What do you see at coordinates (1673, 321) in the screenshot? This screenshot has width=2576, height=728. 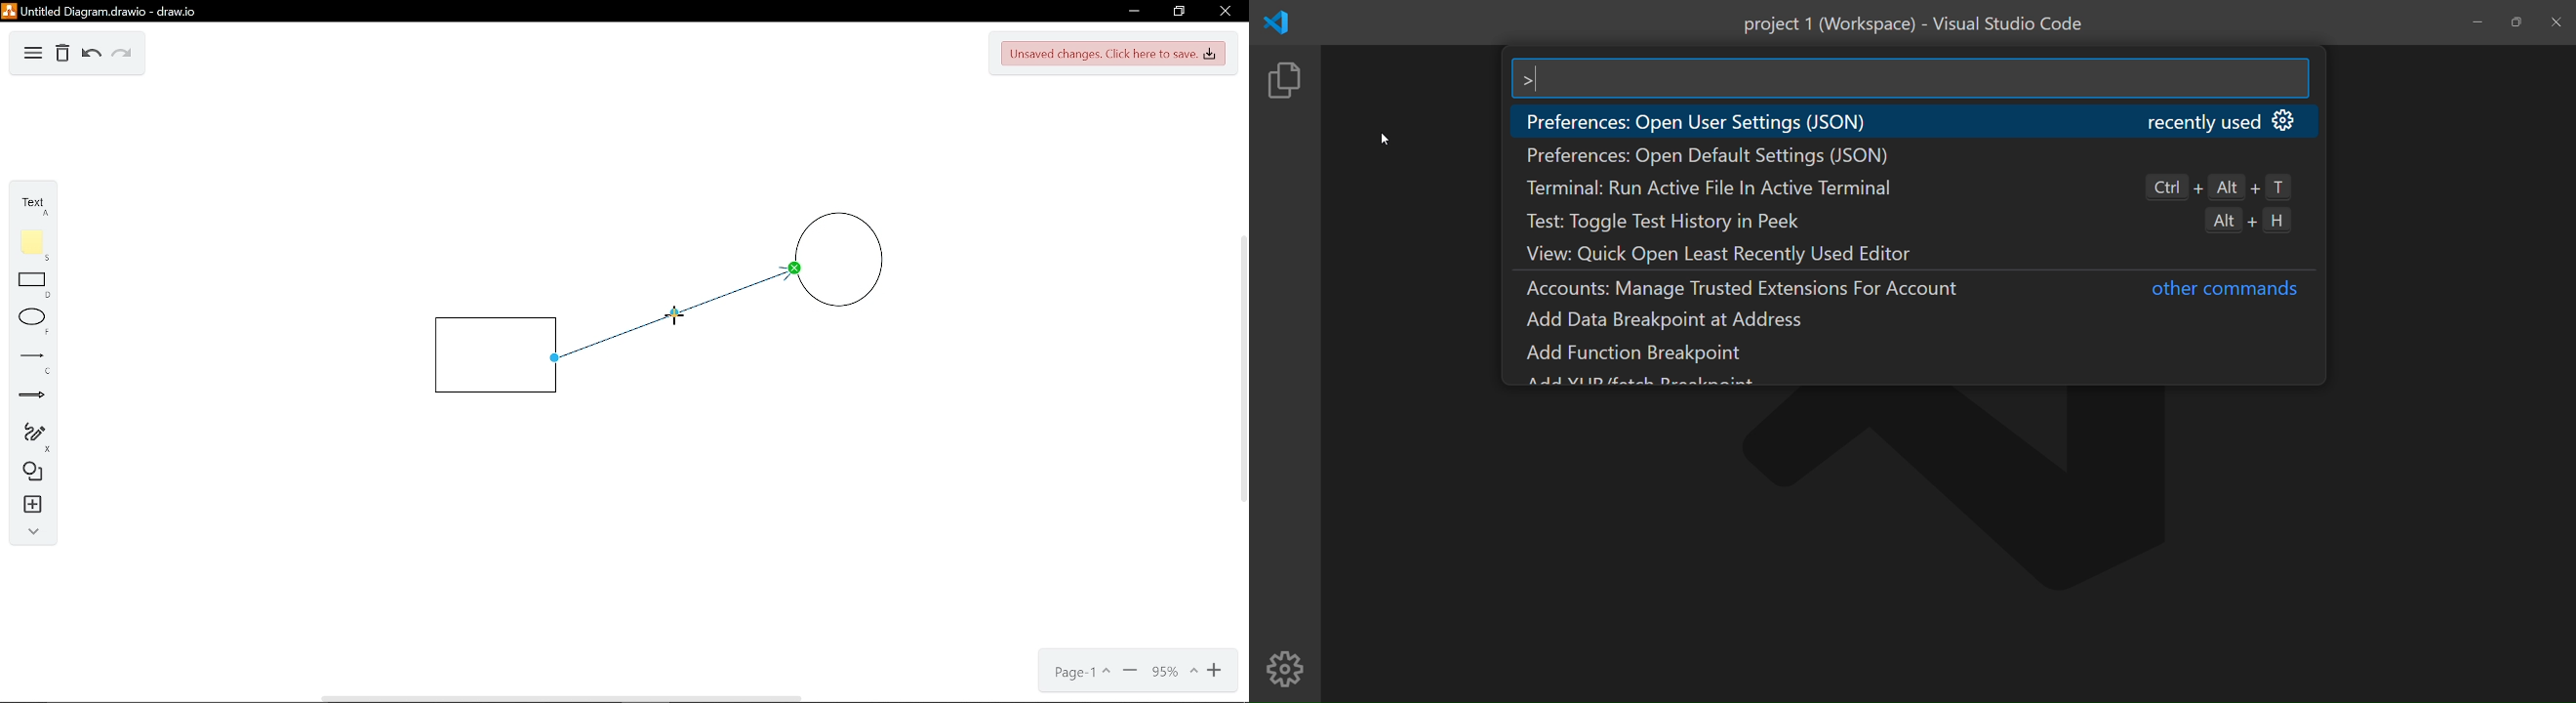 I see `add data breakpoint at address` at bounding box center [1673, 321].